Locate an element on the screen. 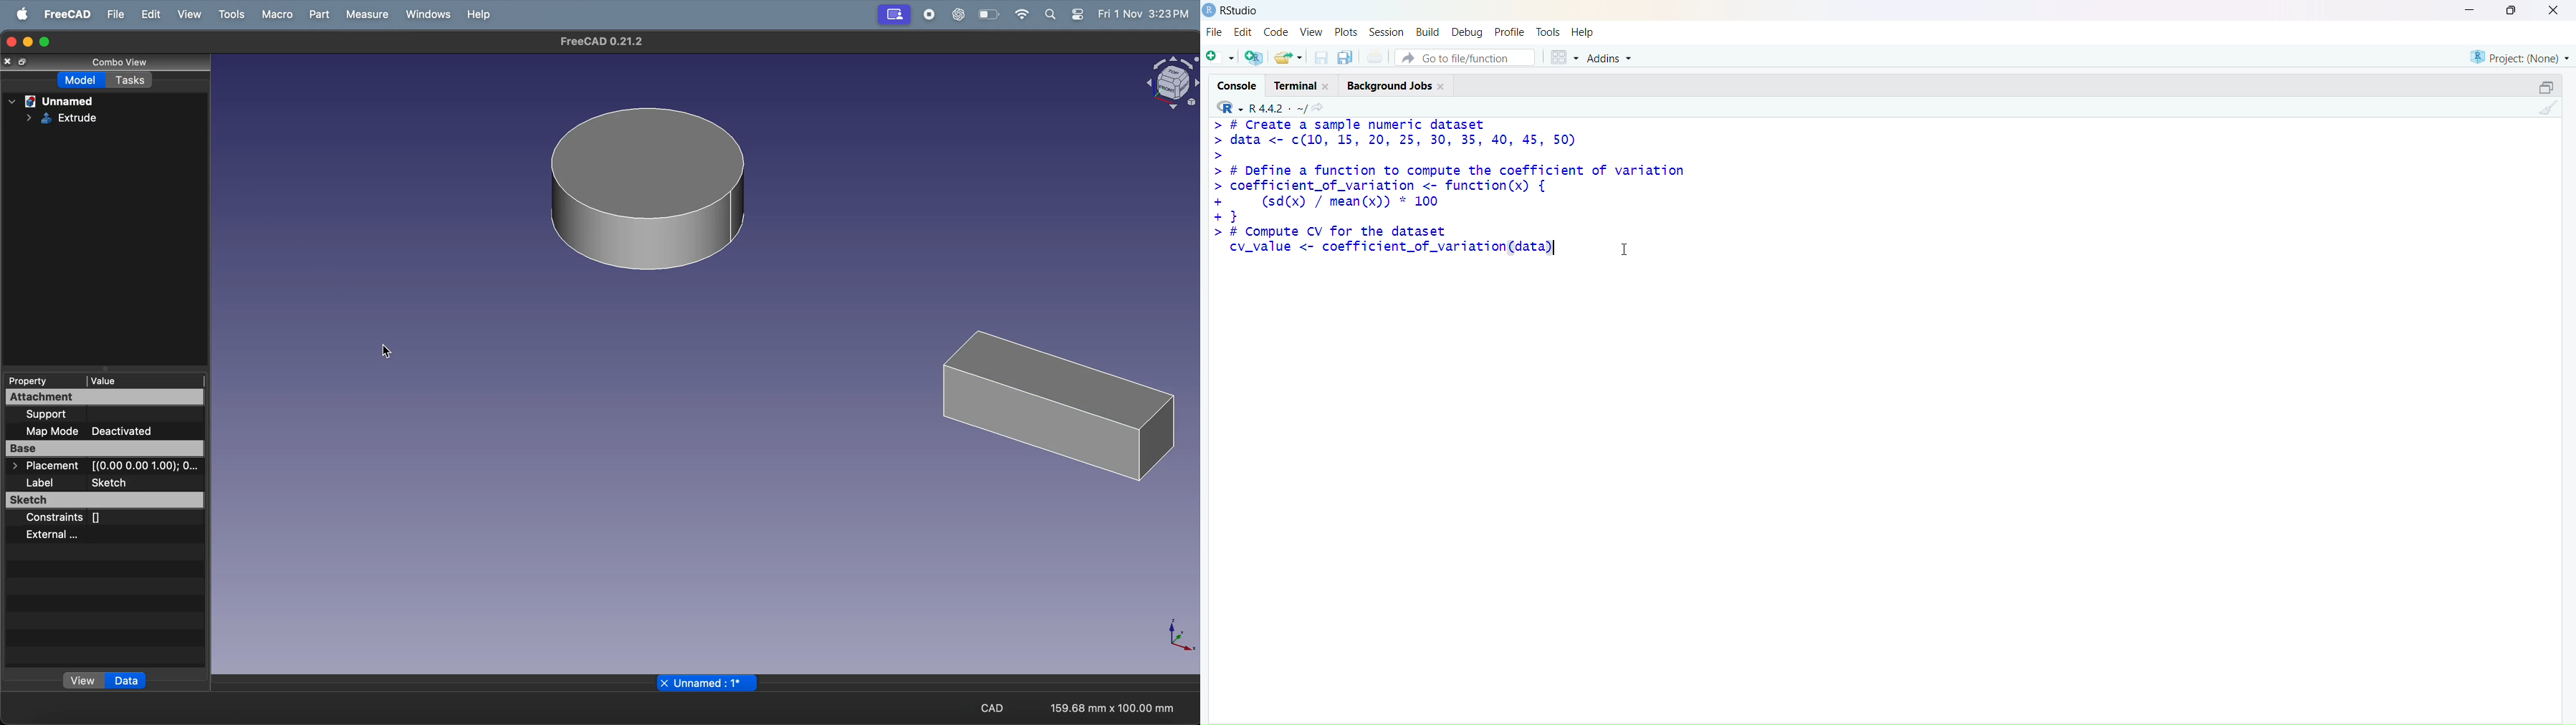 The width and height of the screenshot is (2576, 728). grid is located at coordinates (1566, 57).